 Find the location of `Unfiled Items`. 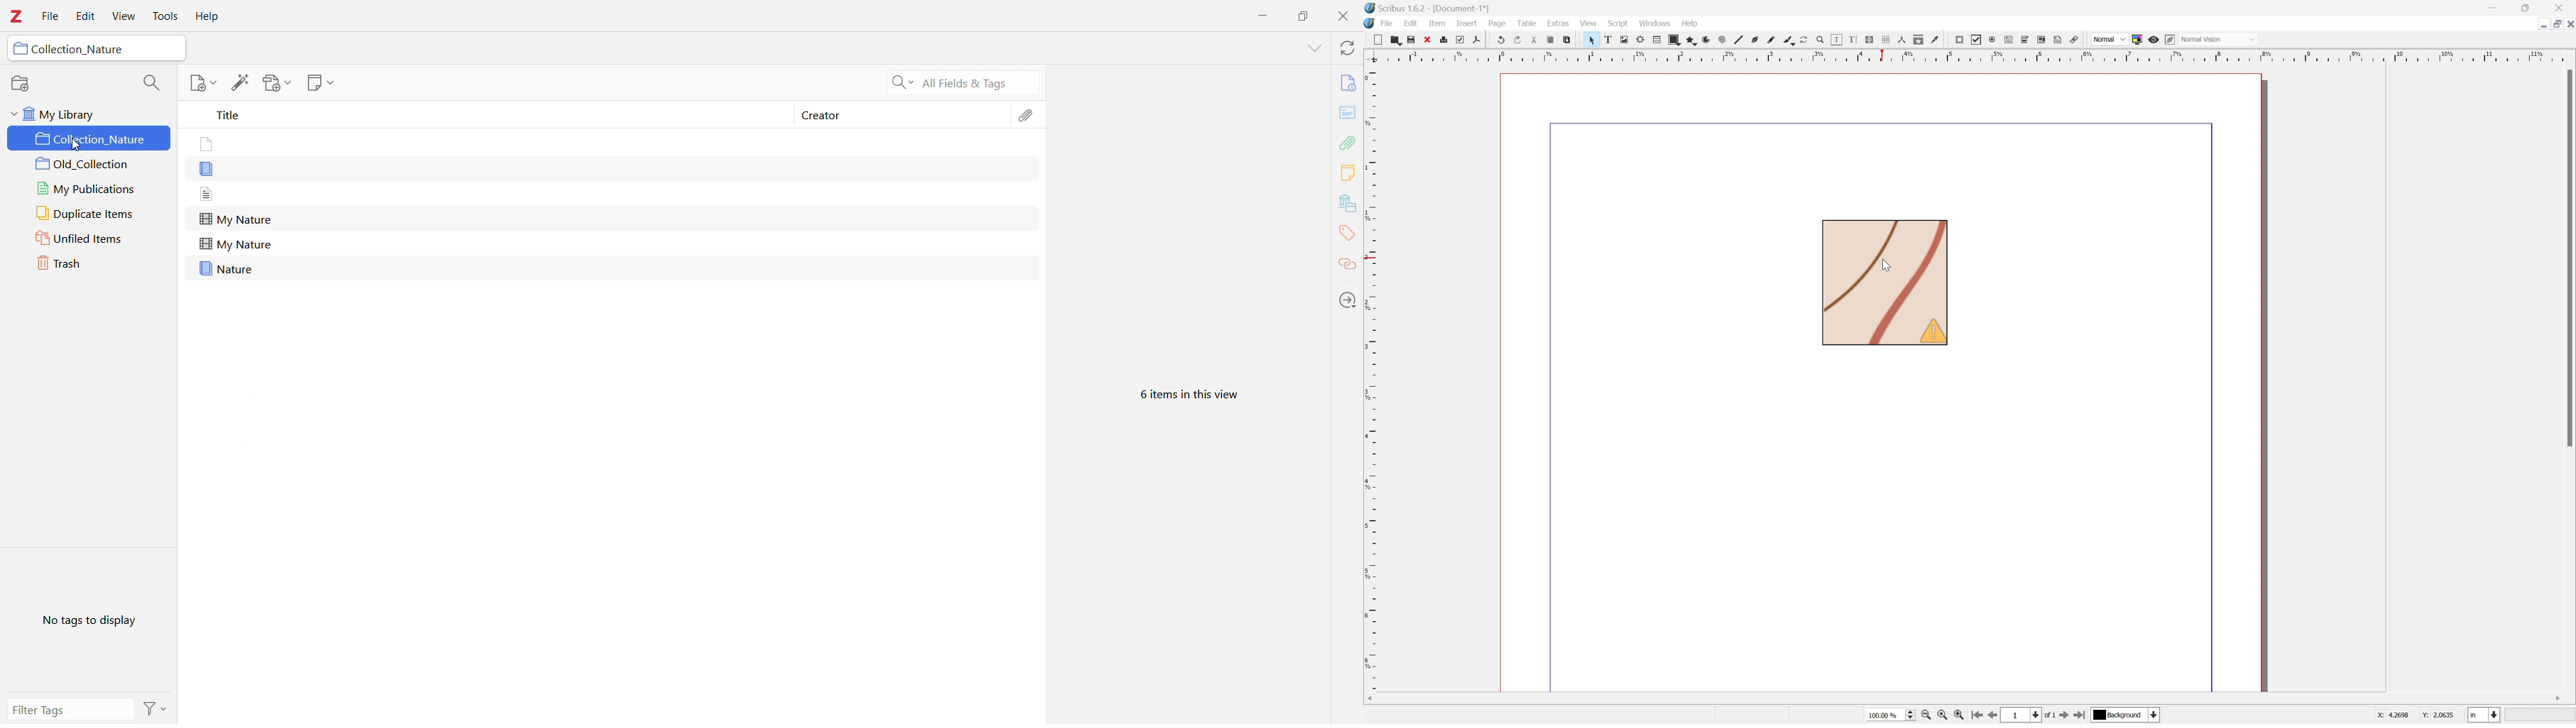

Unfiled Items is located at coordinates (90, 239).